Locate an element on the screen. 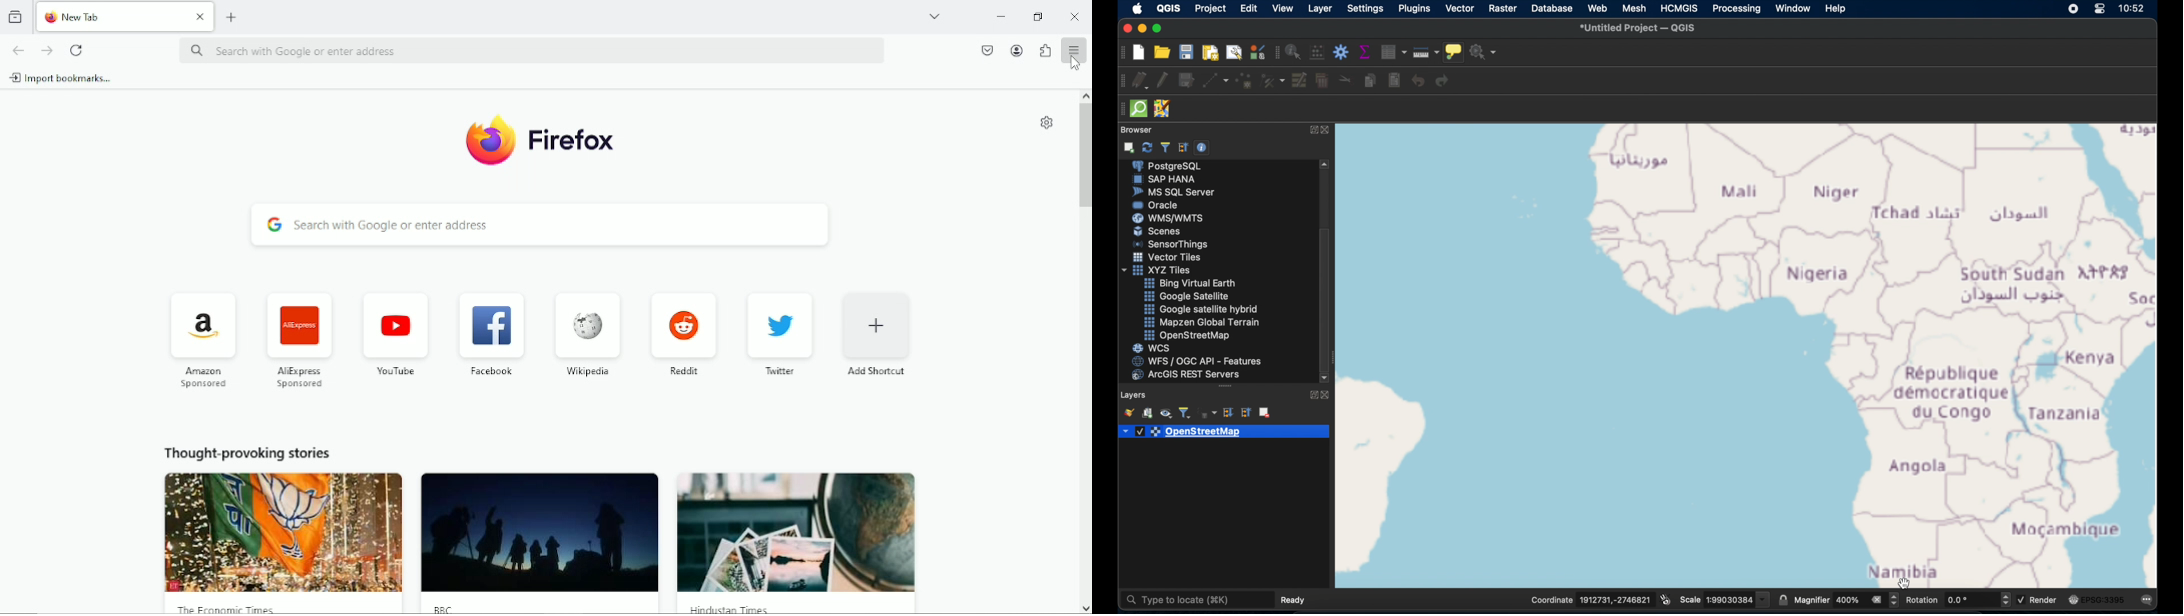 The image size is (2184, 616). refresh is located at coordinates (1147, 148).